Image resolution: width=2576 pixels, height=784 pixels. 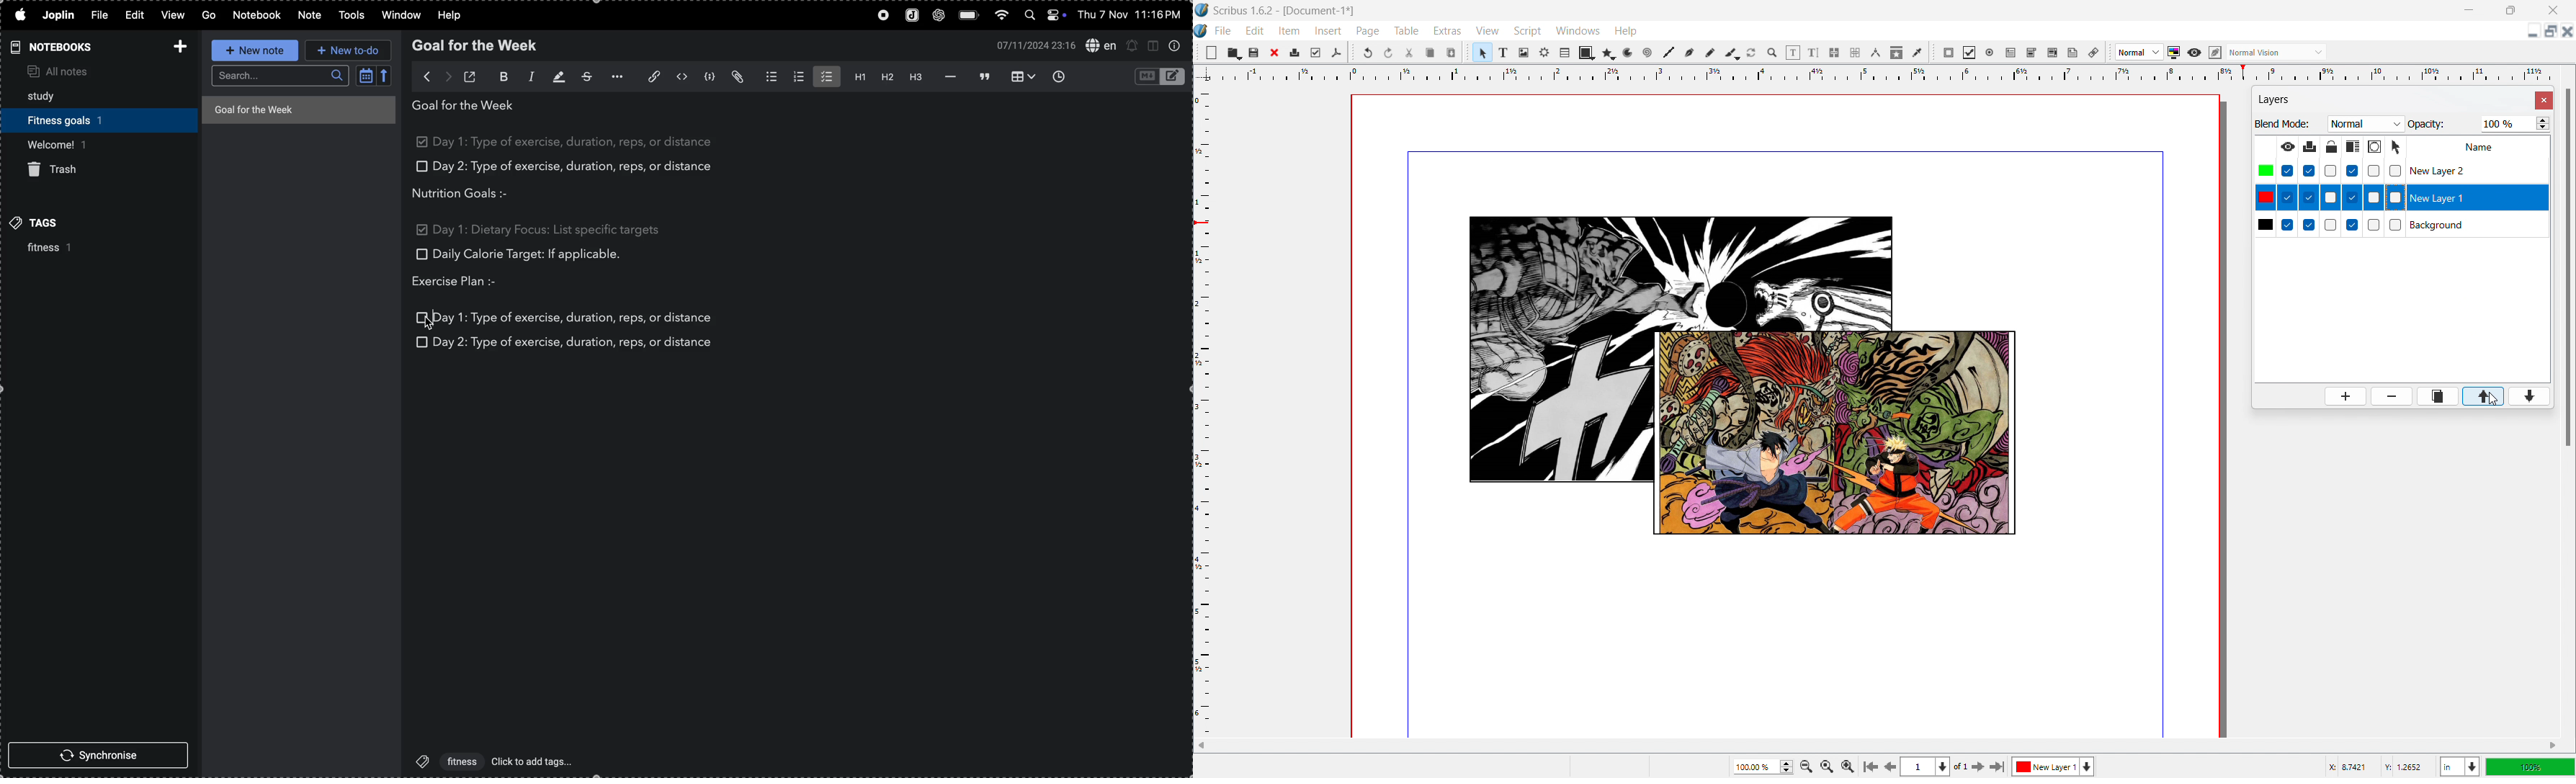 What do you see at coordinates (49, 94) in the screenshot?
I see `study` at bounding box center [49, 94].